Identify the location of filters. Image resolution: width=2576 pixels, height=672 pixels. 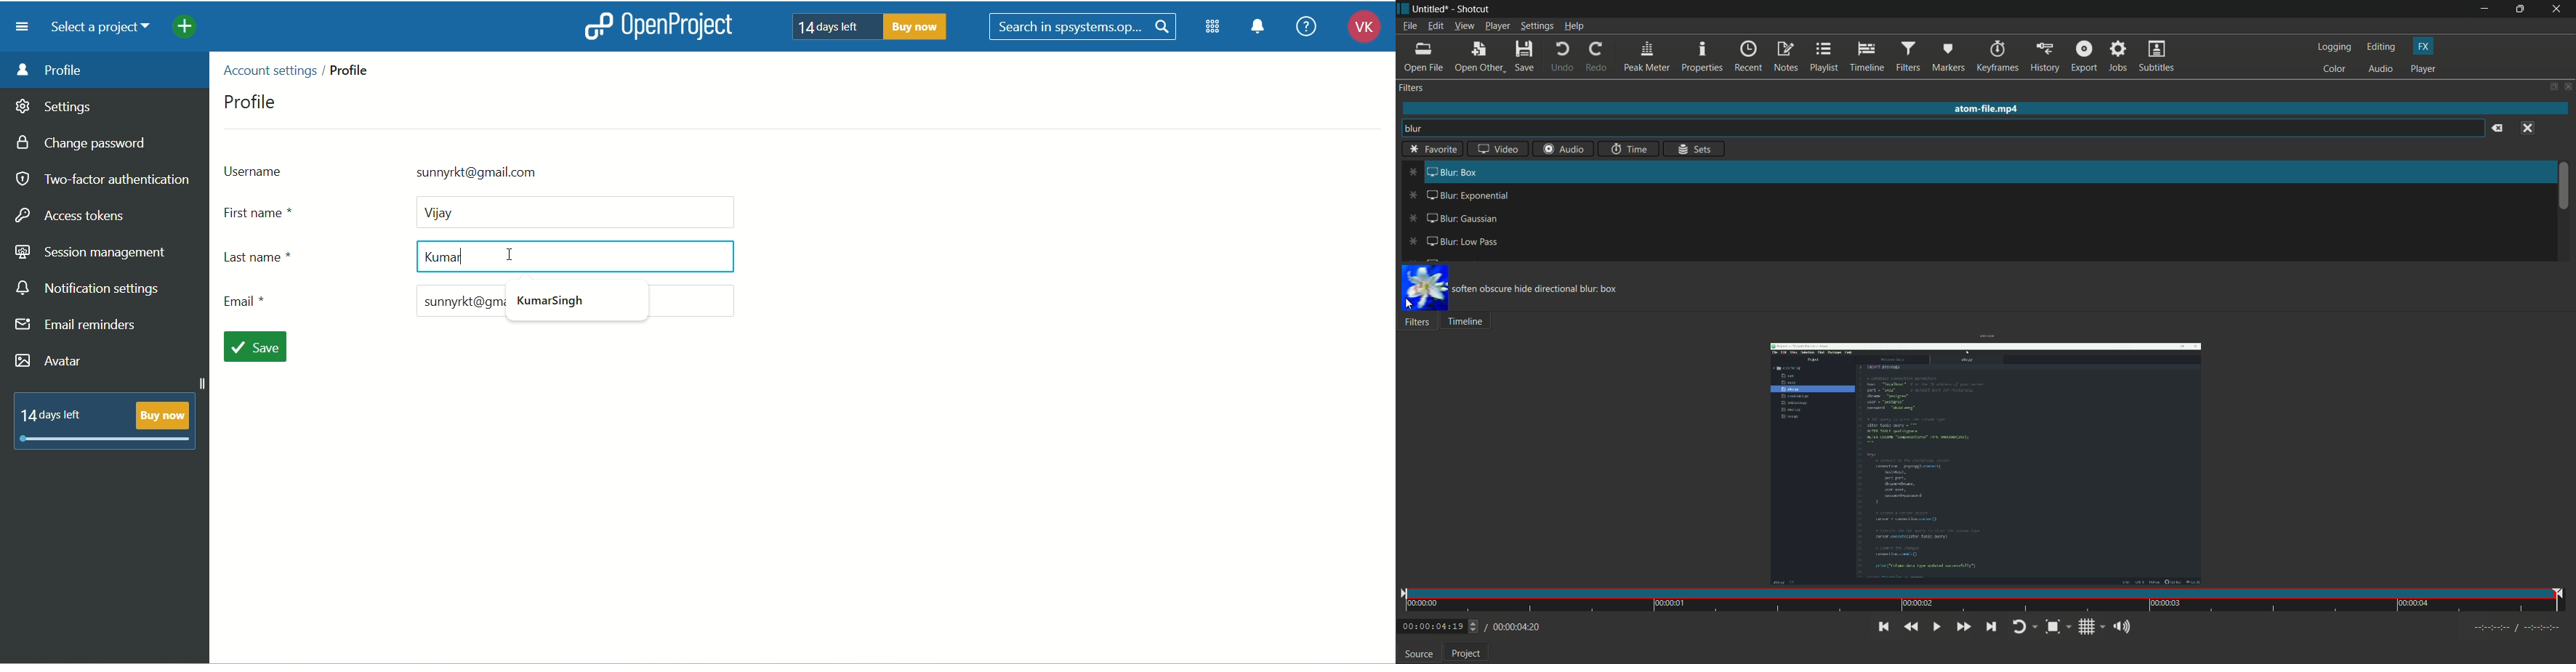
(1412, 89).